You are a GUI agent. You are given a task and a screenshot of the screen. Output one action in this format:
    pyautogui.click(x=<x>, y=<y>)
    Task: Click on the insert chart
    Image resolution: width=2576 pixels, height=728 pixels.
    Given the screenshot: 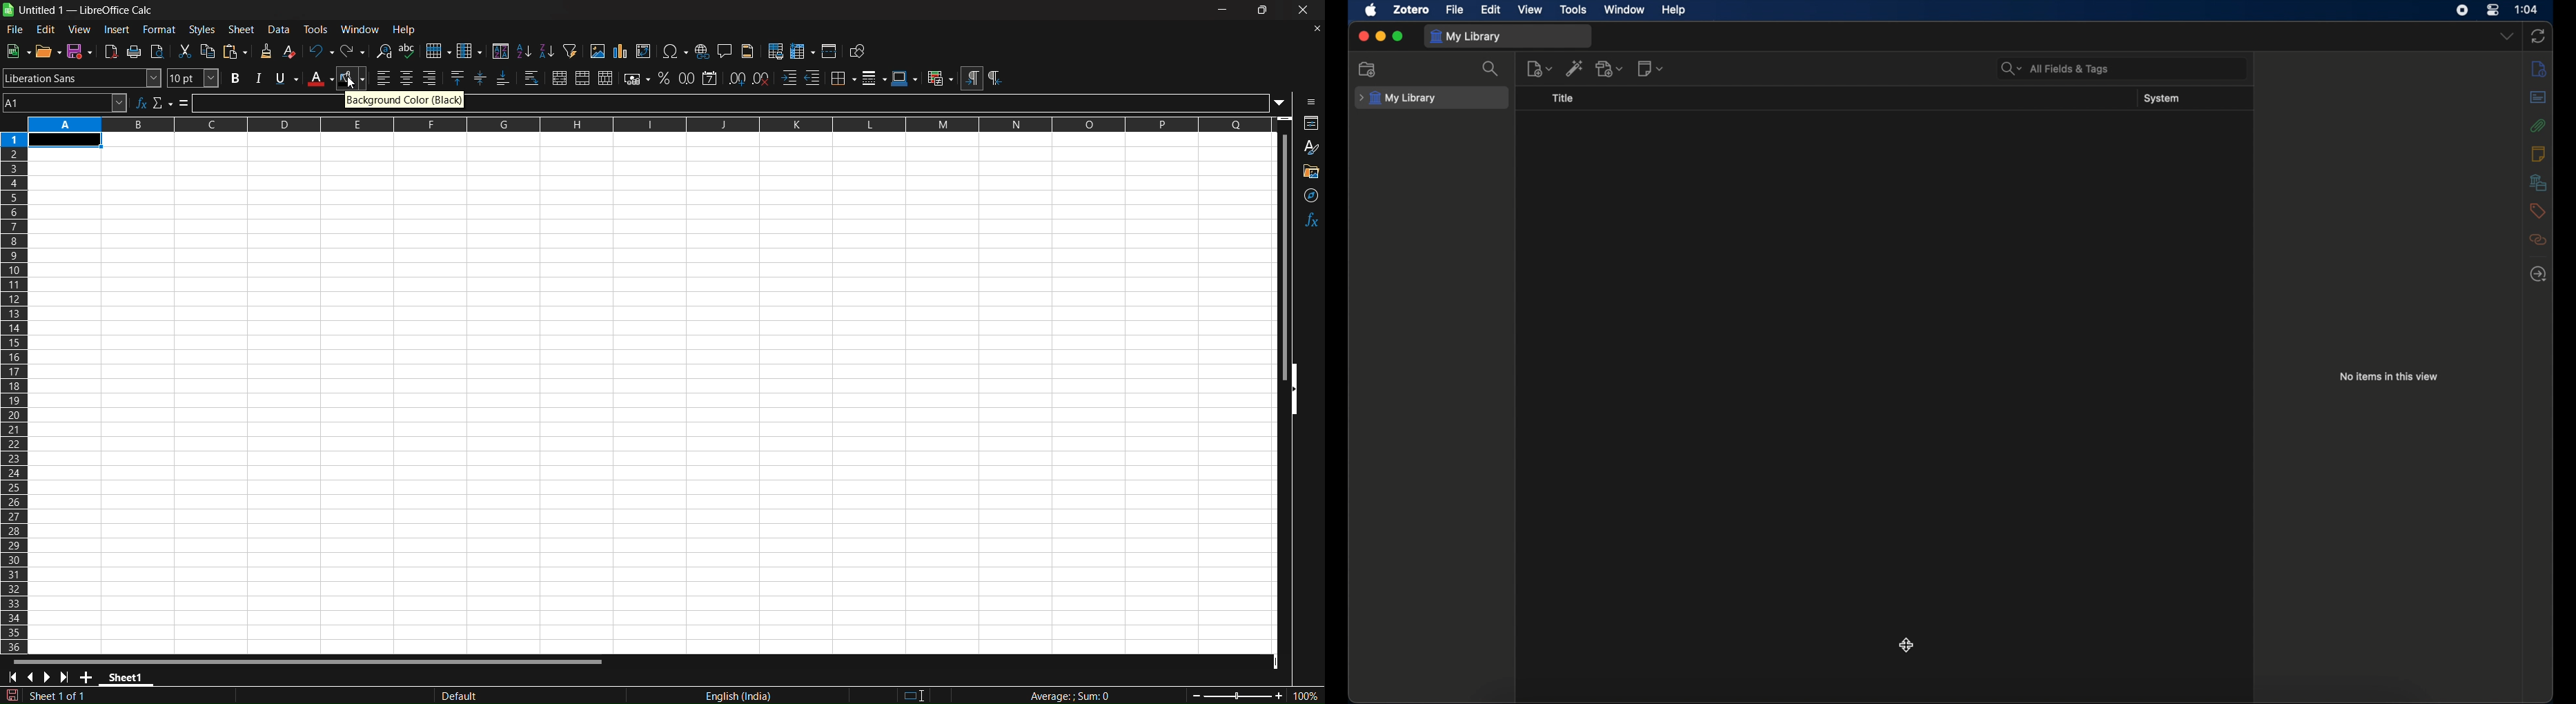 What is the action you would take?
    pyautogui.click(x=620, y=51)
    